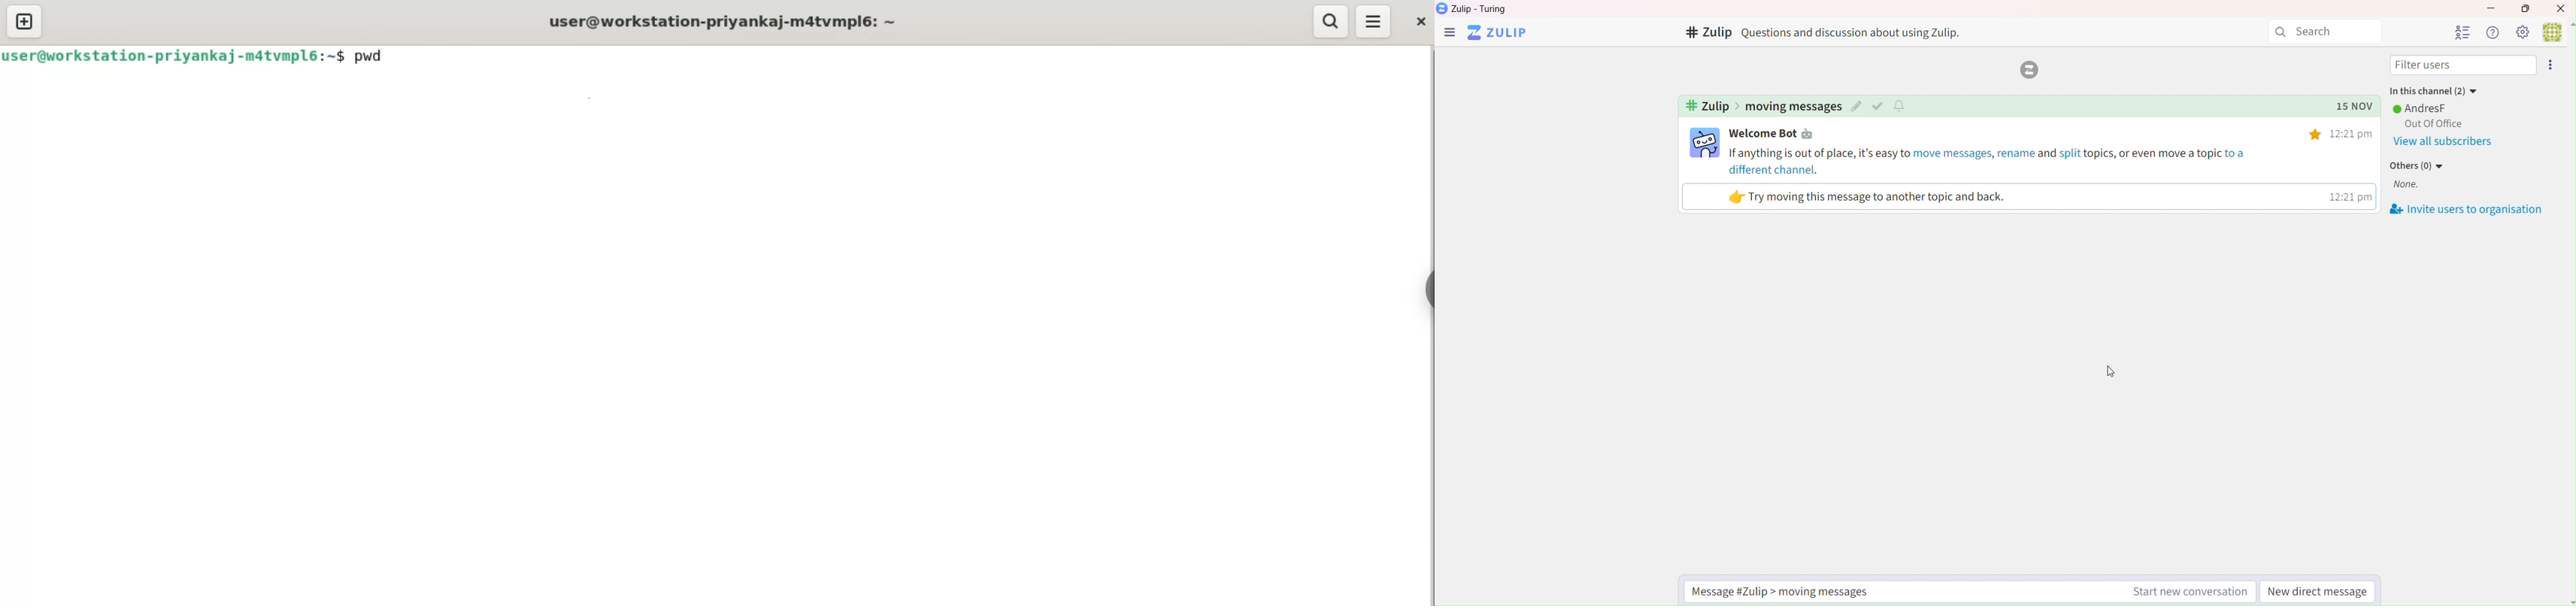 The height and width of the screenshot is (616, 2576). I want to click on menu, so click(1374, 20).